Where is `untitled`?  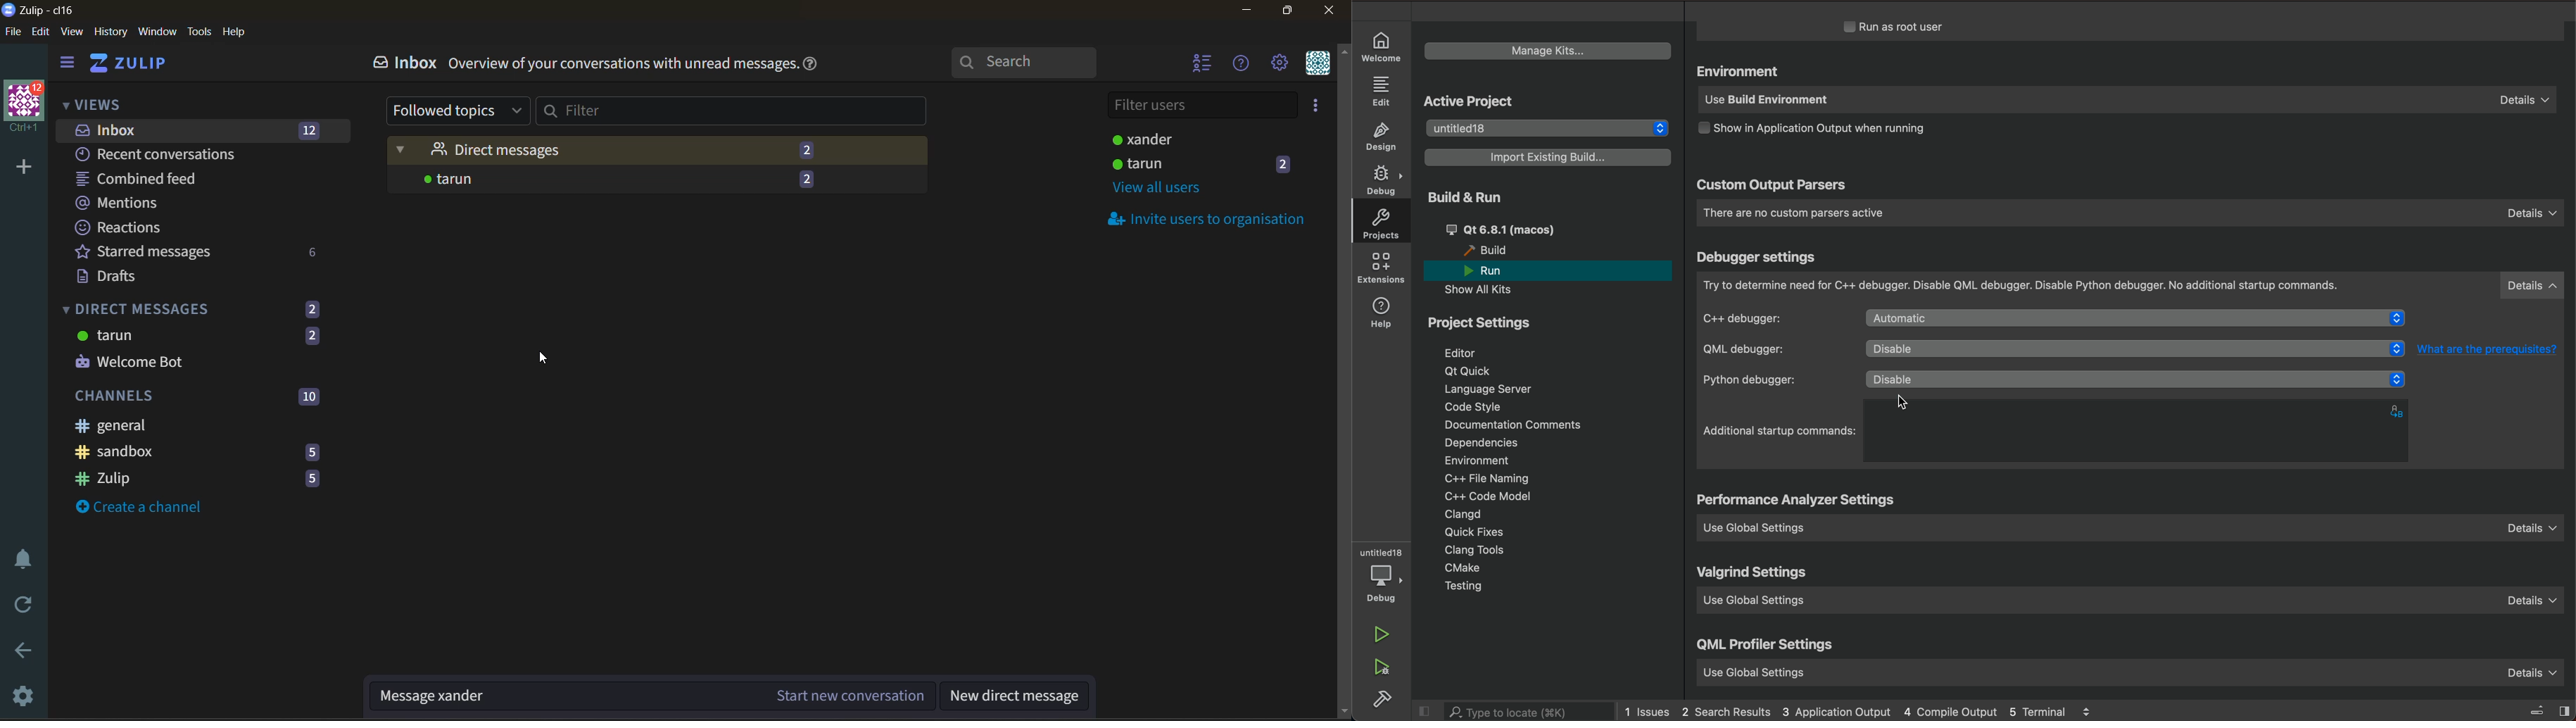 untitled is located at coordinates (1382, 553).